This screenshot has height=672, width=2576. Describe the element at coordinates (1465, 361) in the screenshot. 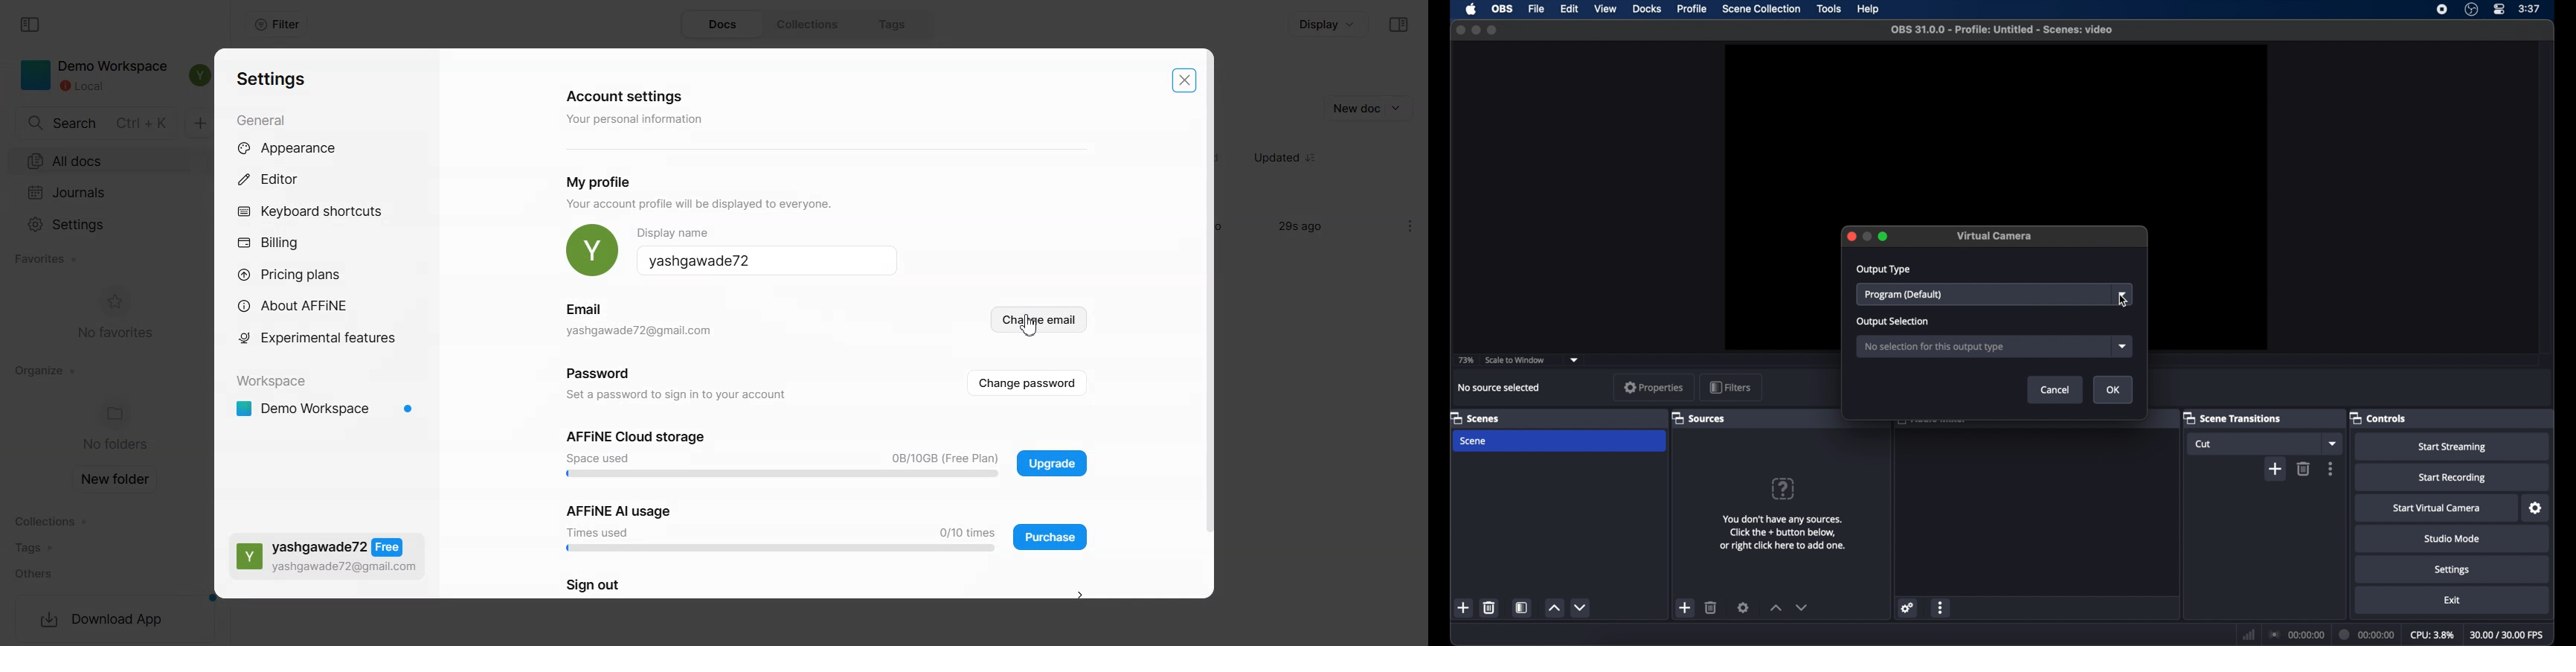

I see `73%` at that location.